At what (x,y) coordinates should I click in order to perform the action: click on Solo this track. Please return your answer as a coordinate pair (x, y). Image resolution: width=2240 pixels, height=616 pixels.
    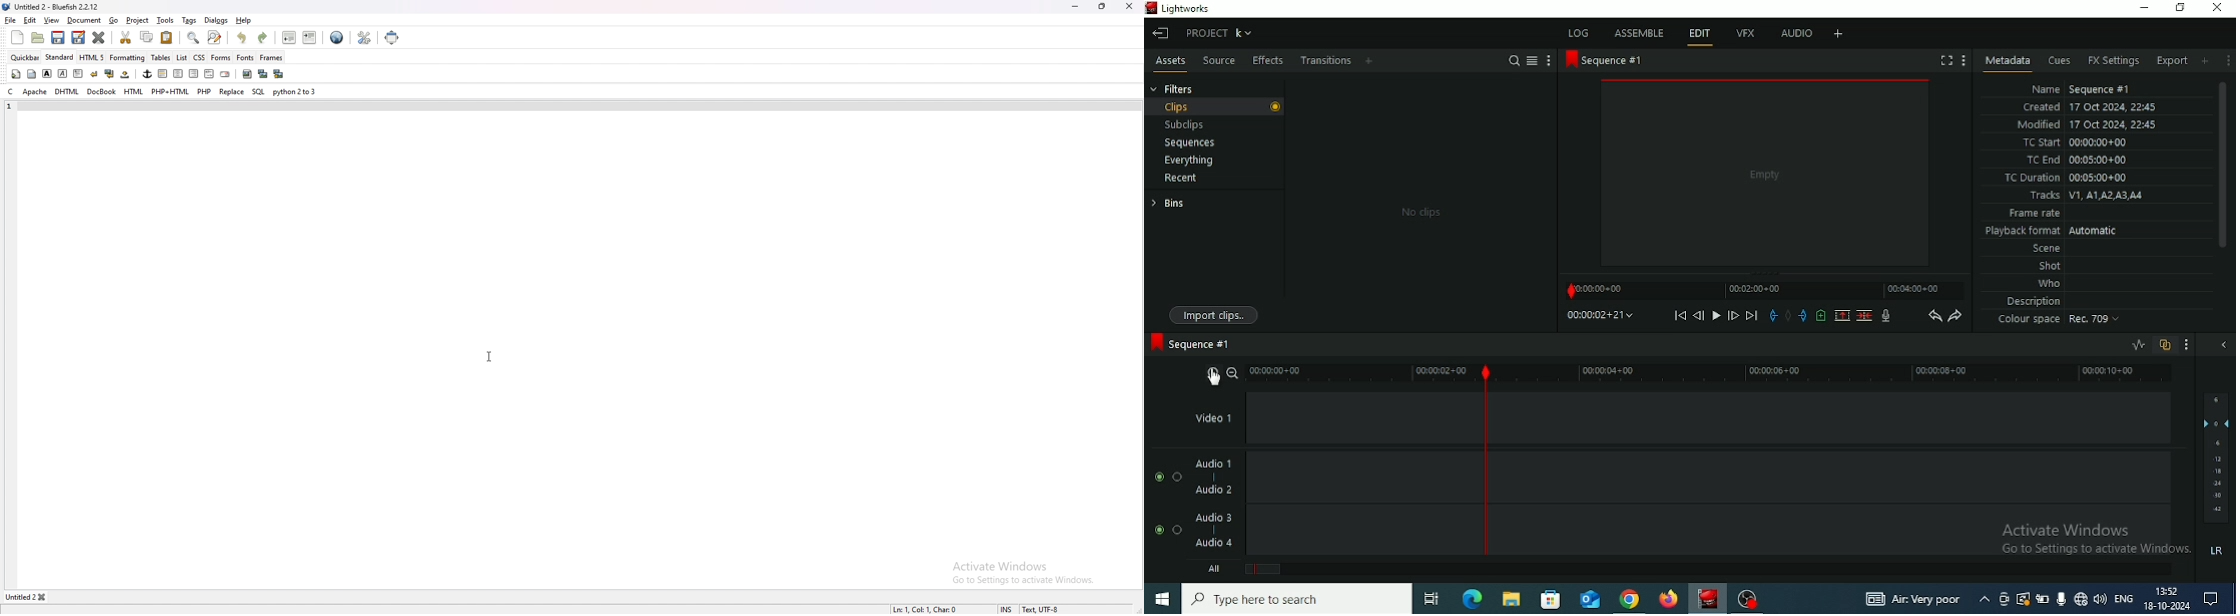
    Looking at the image, I should click on (1177, 529).